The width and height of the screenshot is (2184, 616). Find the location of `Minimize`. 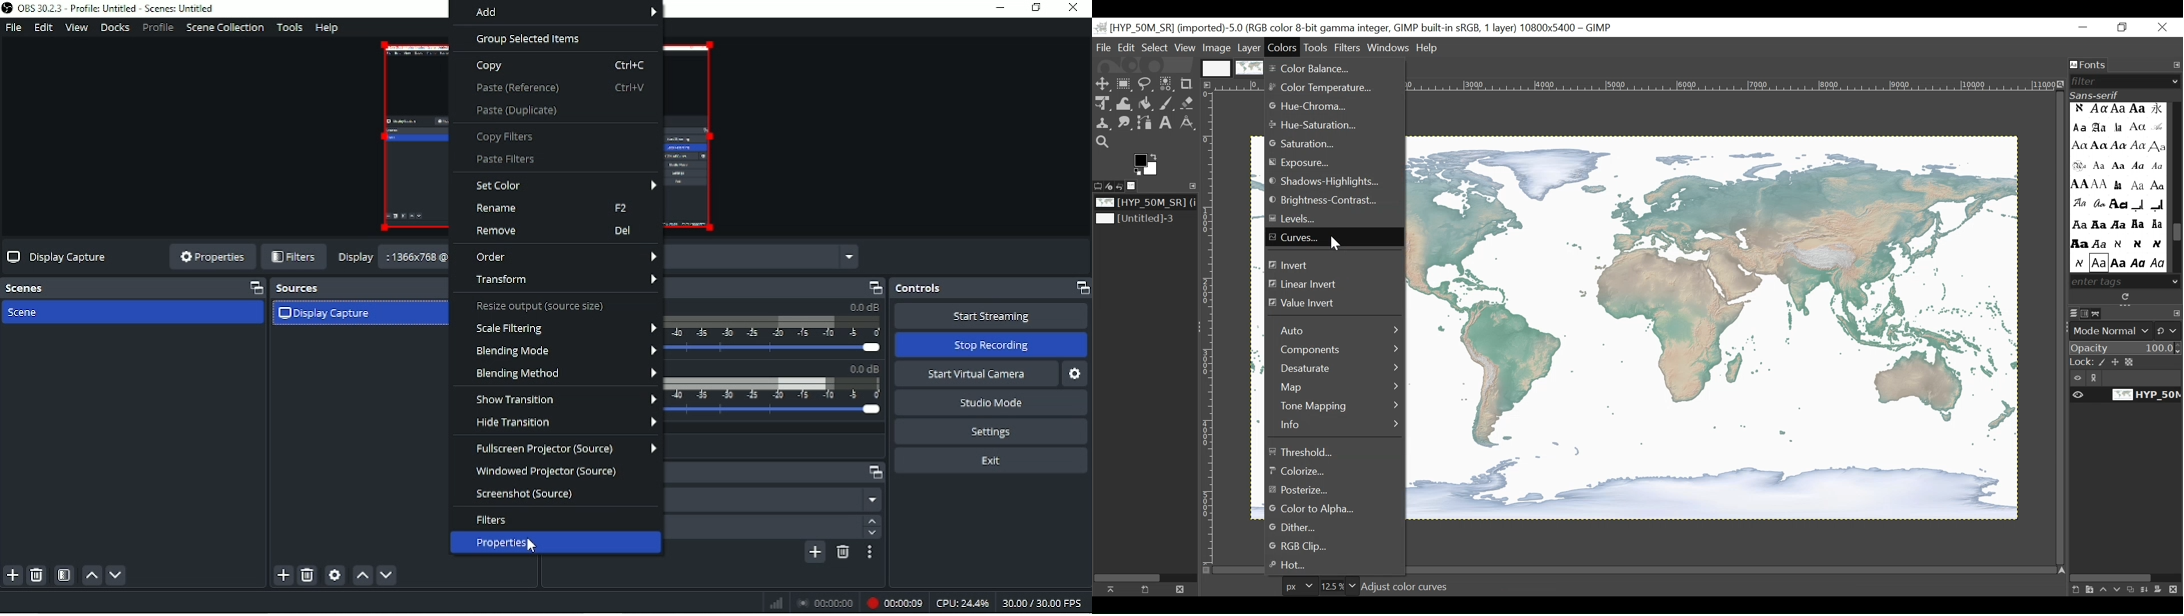

Minimize is located at coordinates (1001, 7).